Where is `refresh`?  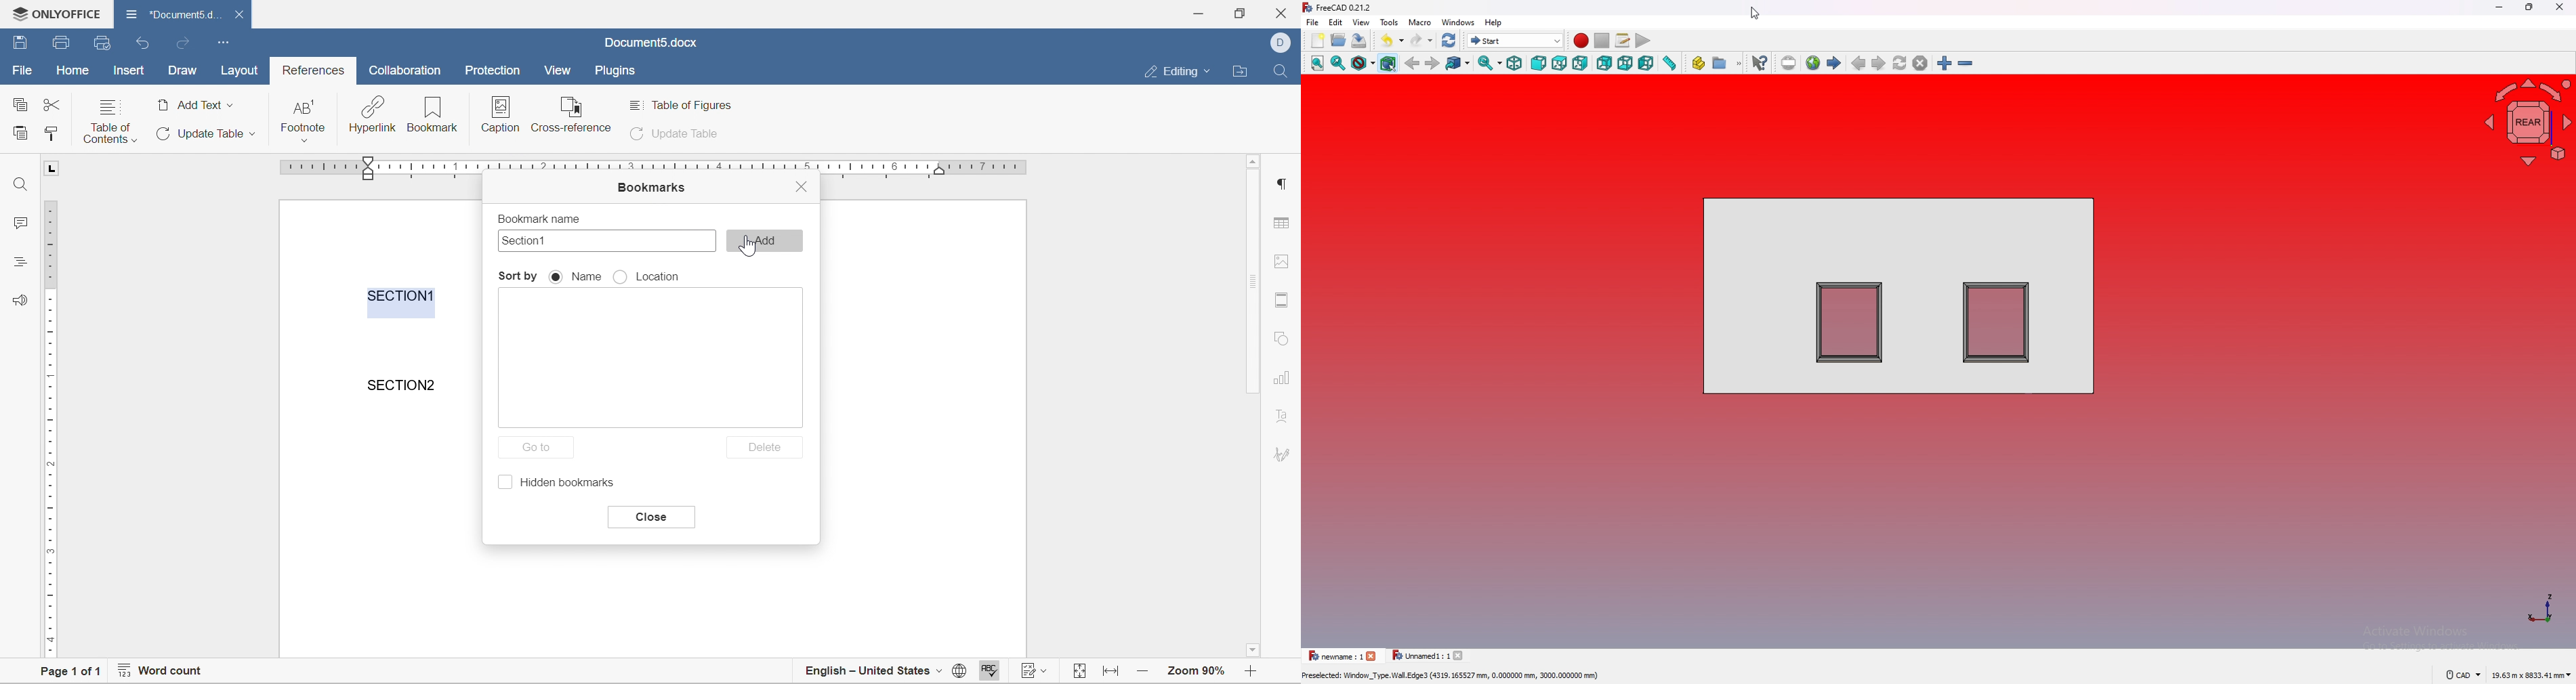
refresh is located at coordinates (1448, 41).